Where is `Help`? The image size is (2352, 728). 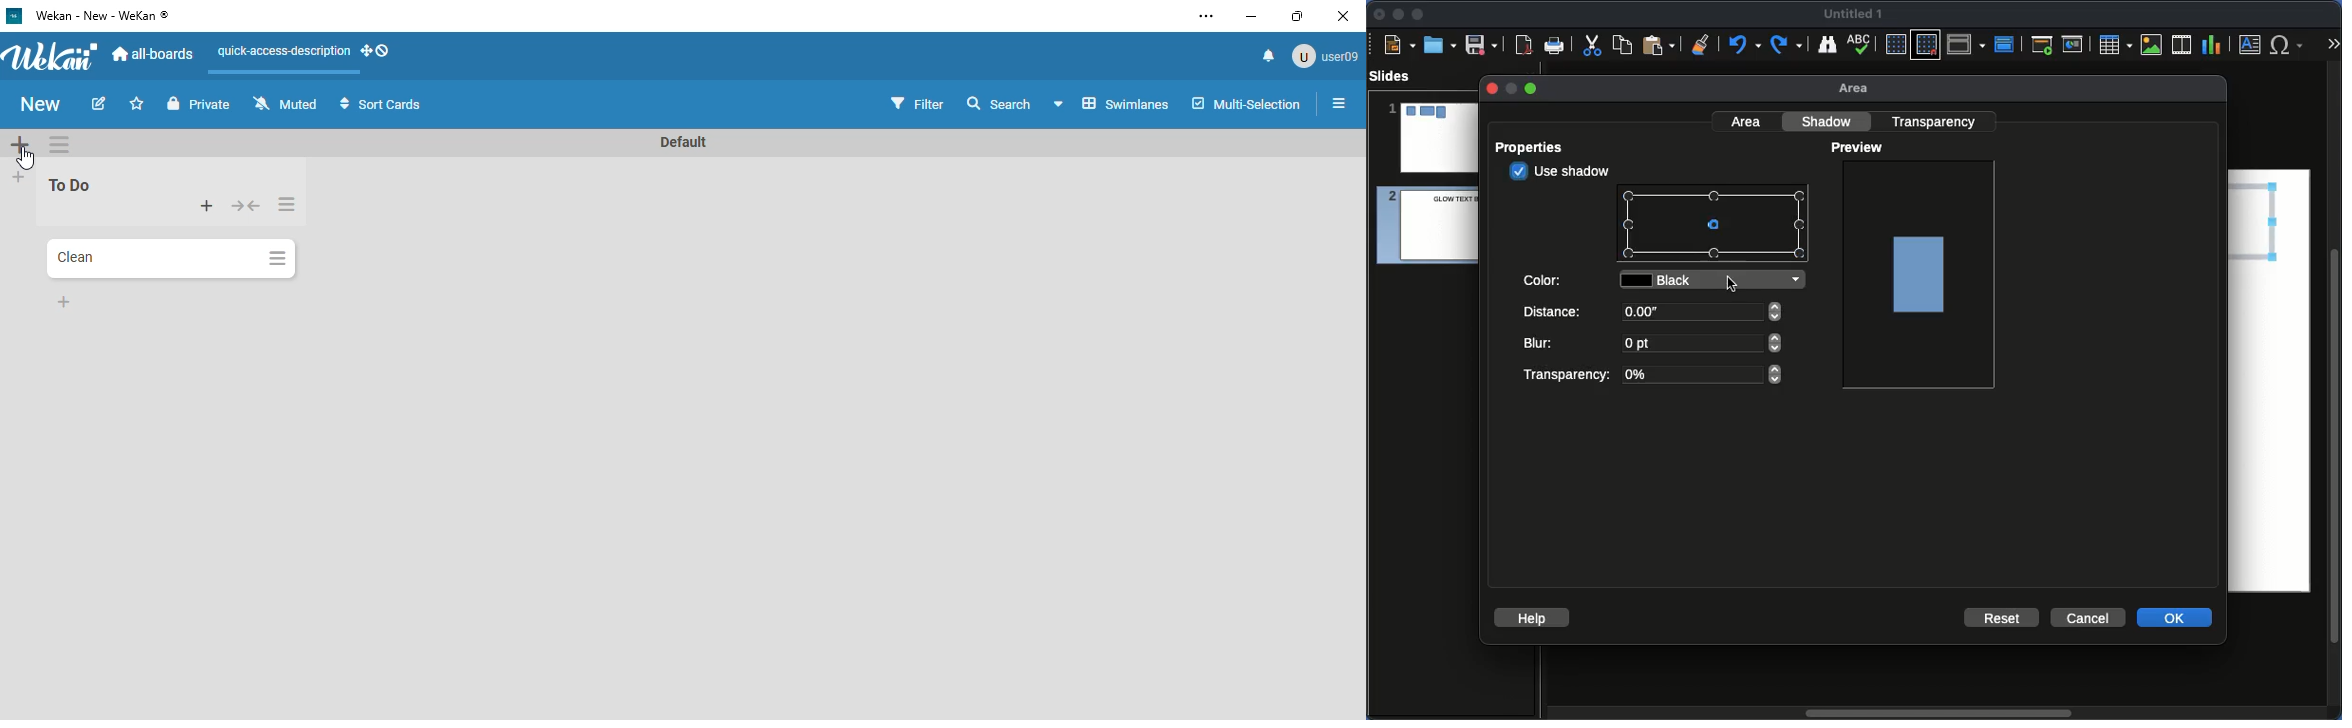 Help is located at coordinates (1532, 616).